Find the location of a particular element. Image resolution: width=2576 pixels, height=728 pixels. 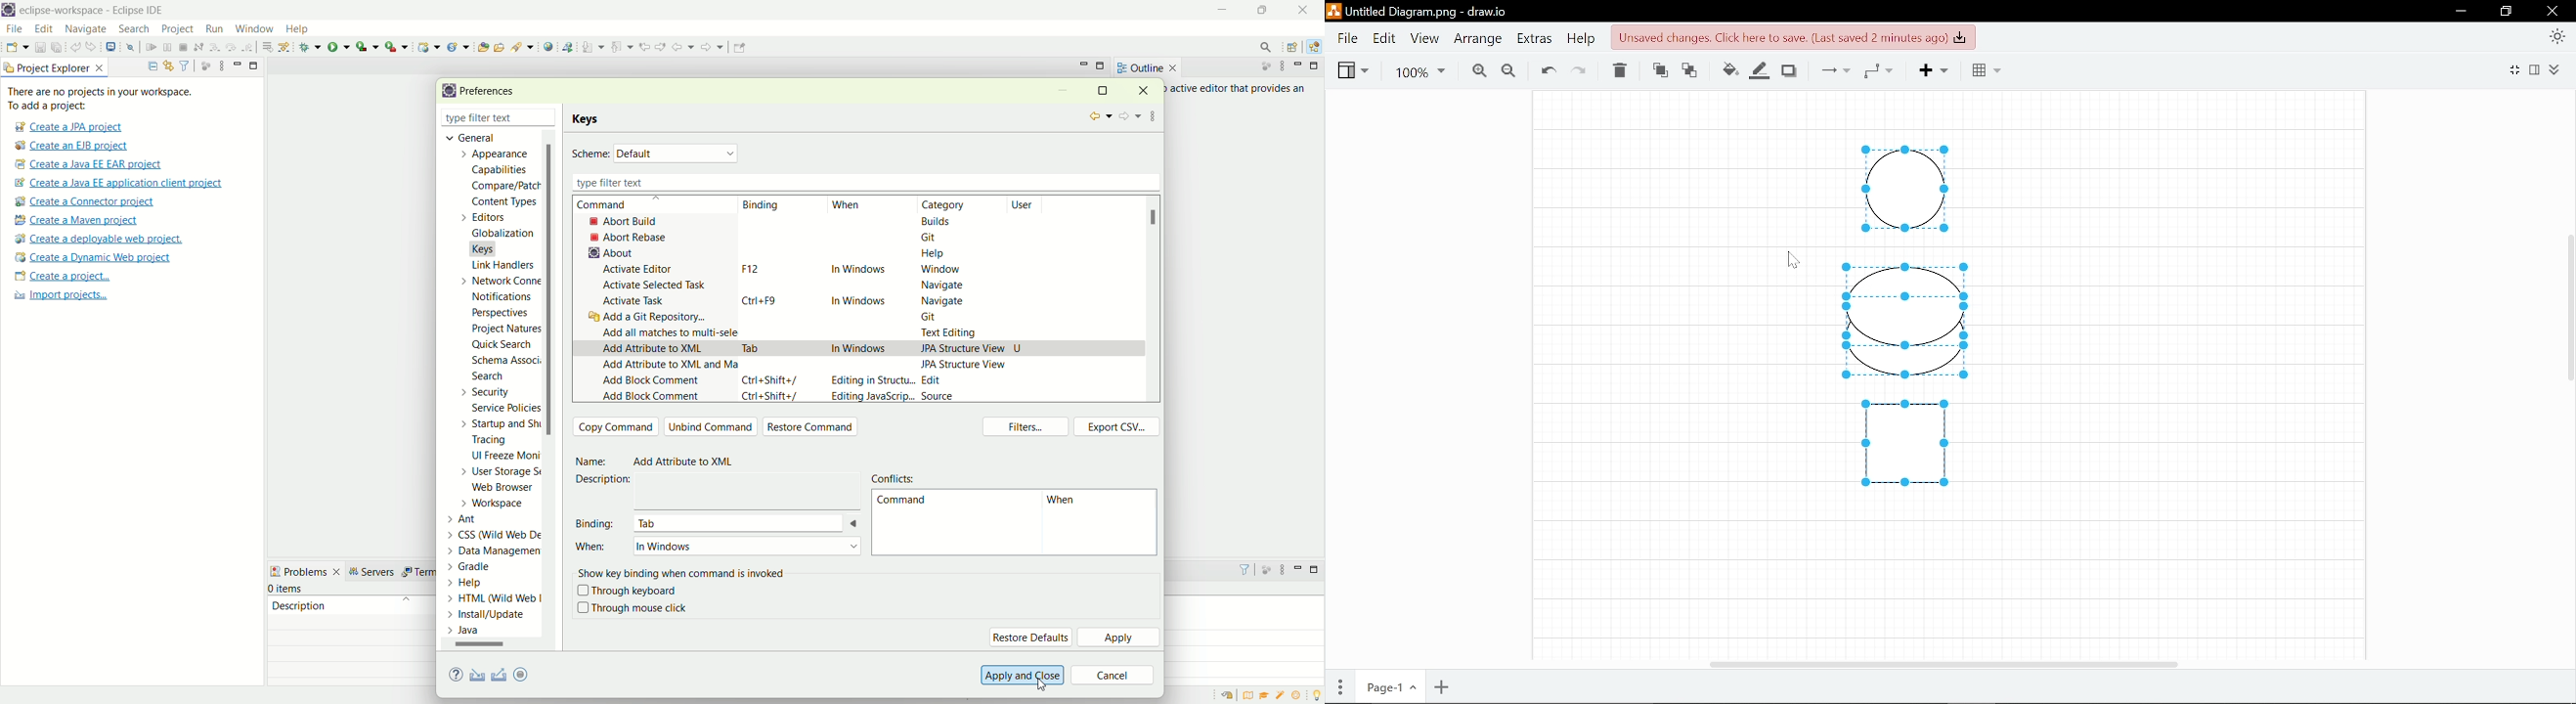

schema association is located at coordinates (508, 362).